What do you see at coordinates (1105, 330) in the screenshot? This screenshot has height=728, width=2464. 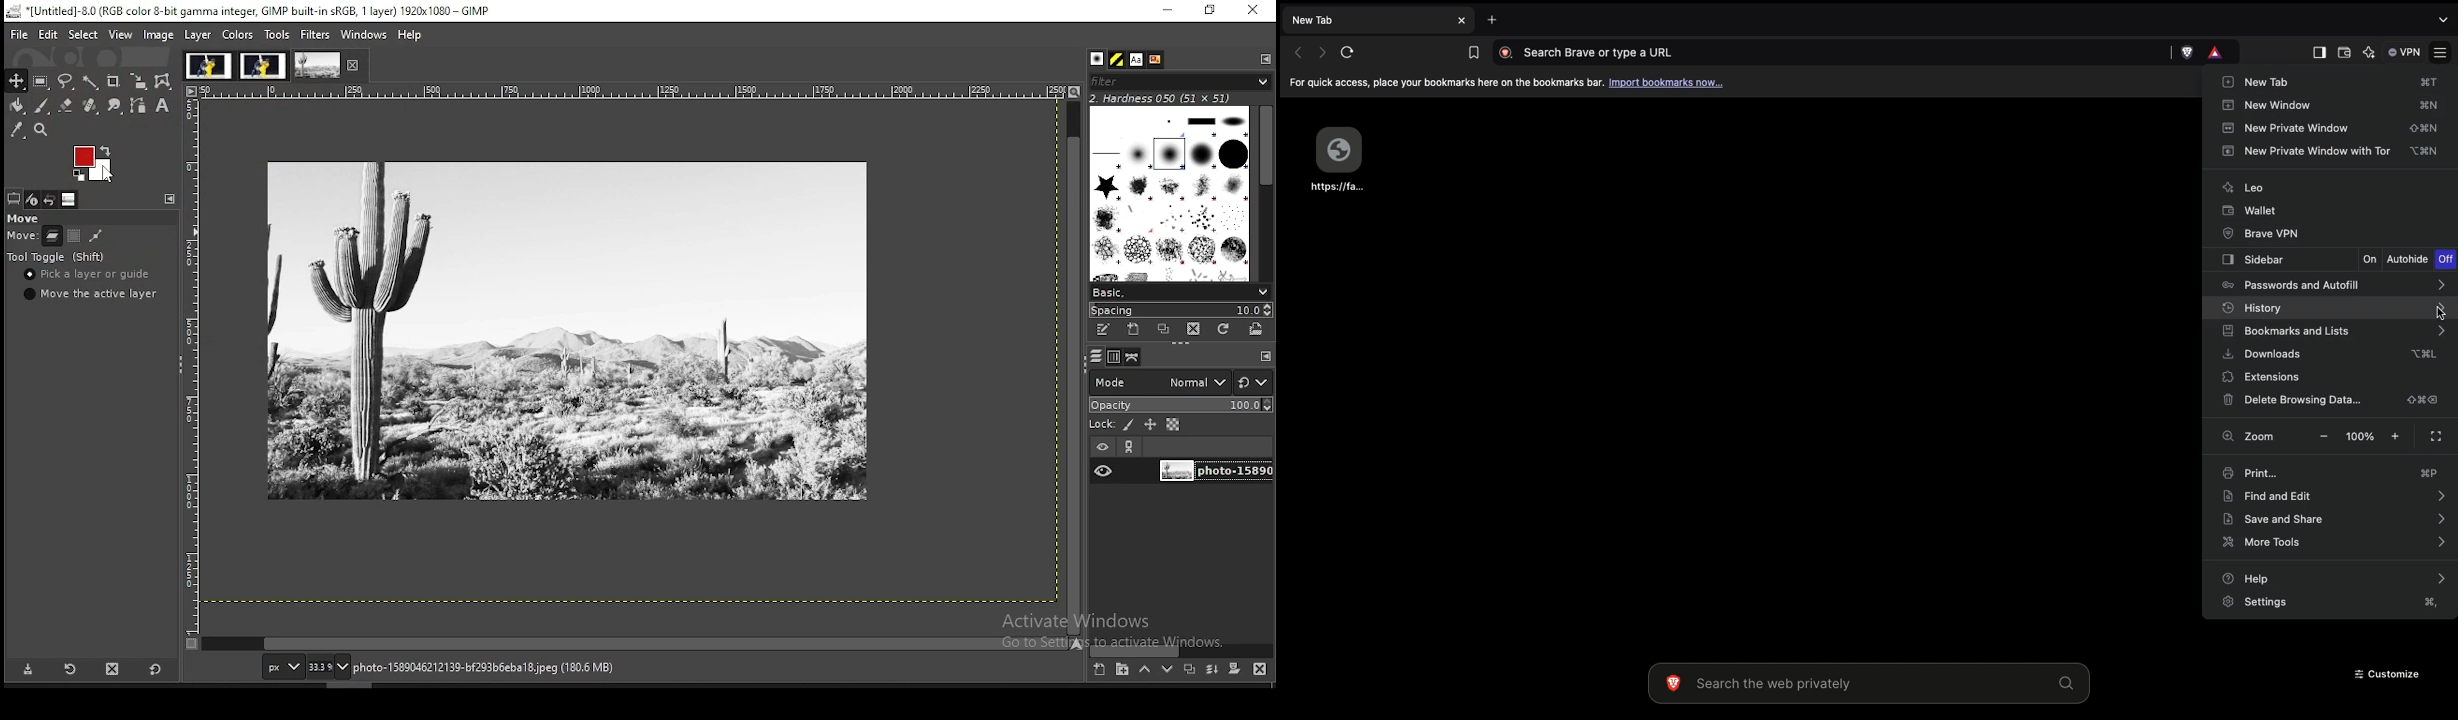 I see `edit brush` at bounding box center [1105, 330].